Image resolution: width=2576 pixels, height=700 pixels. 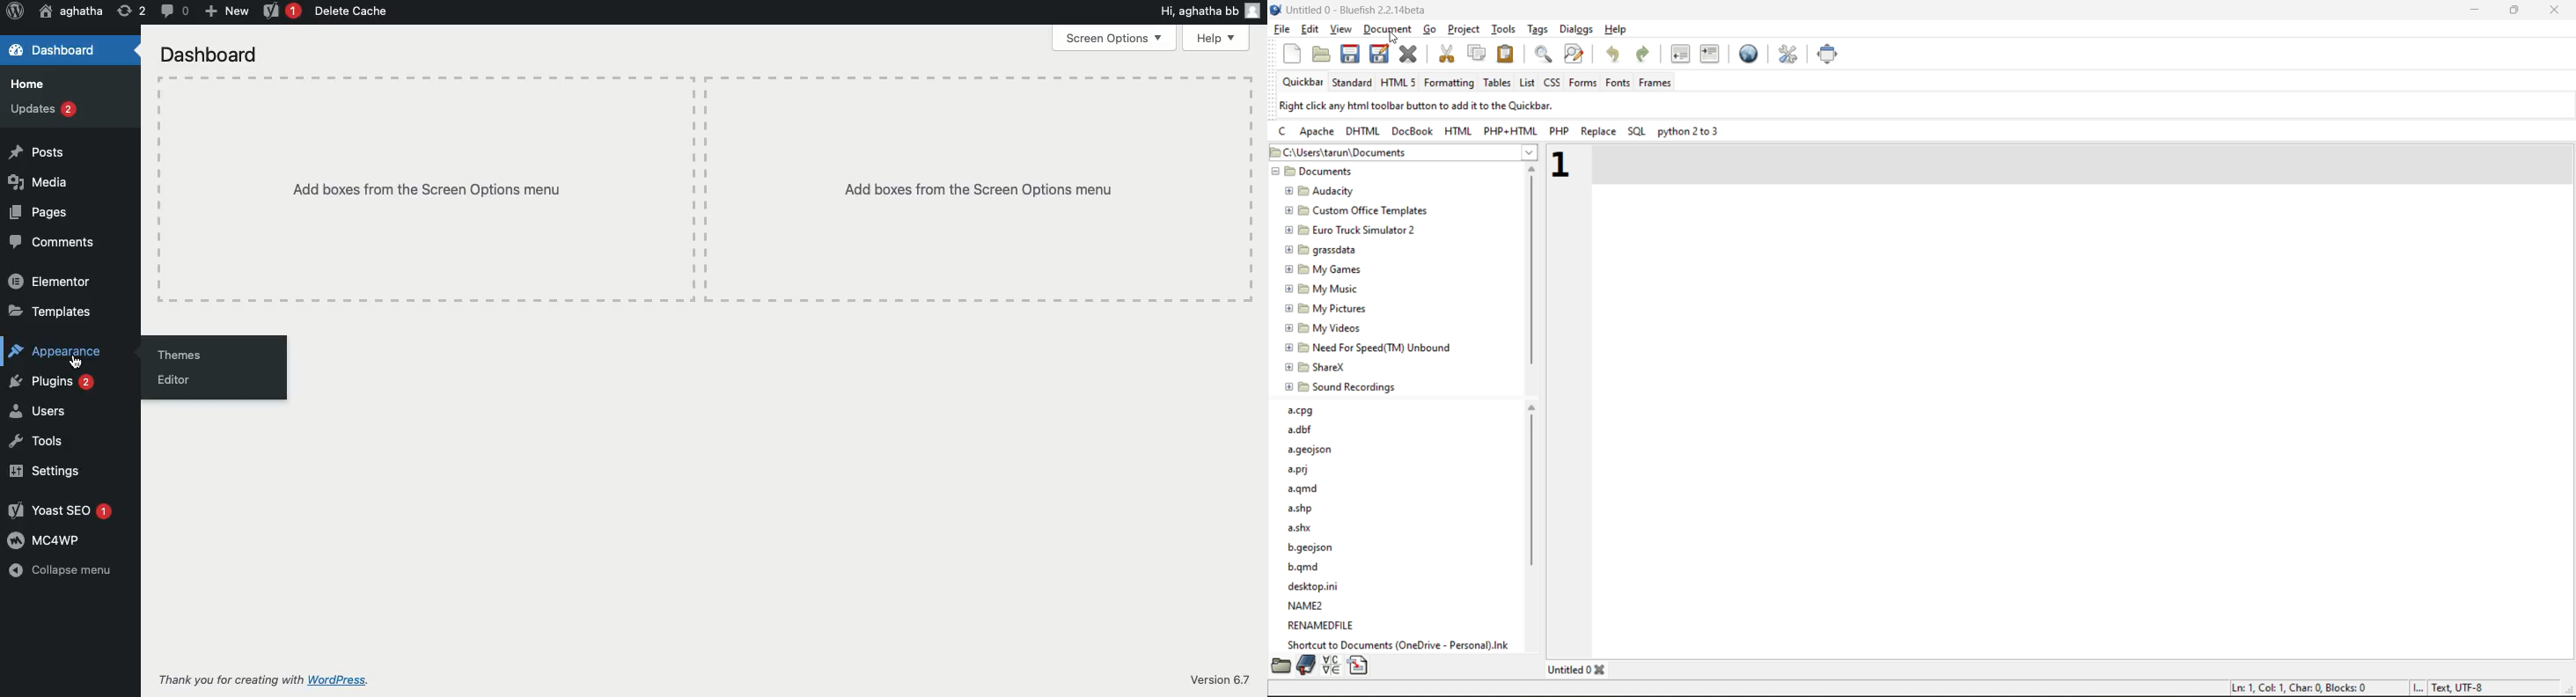 I want to click on python 2 to 3, so click(x=1689, y=132).